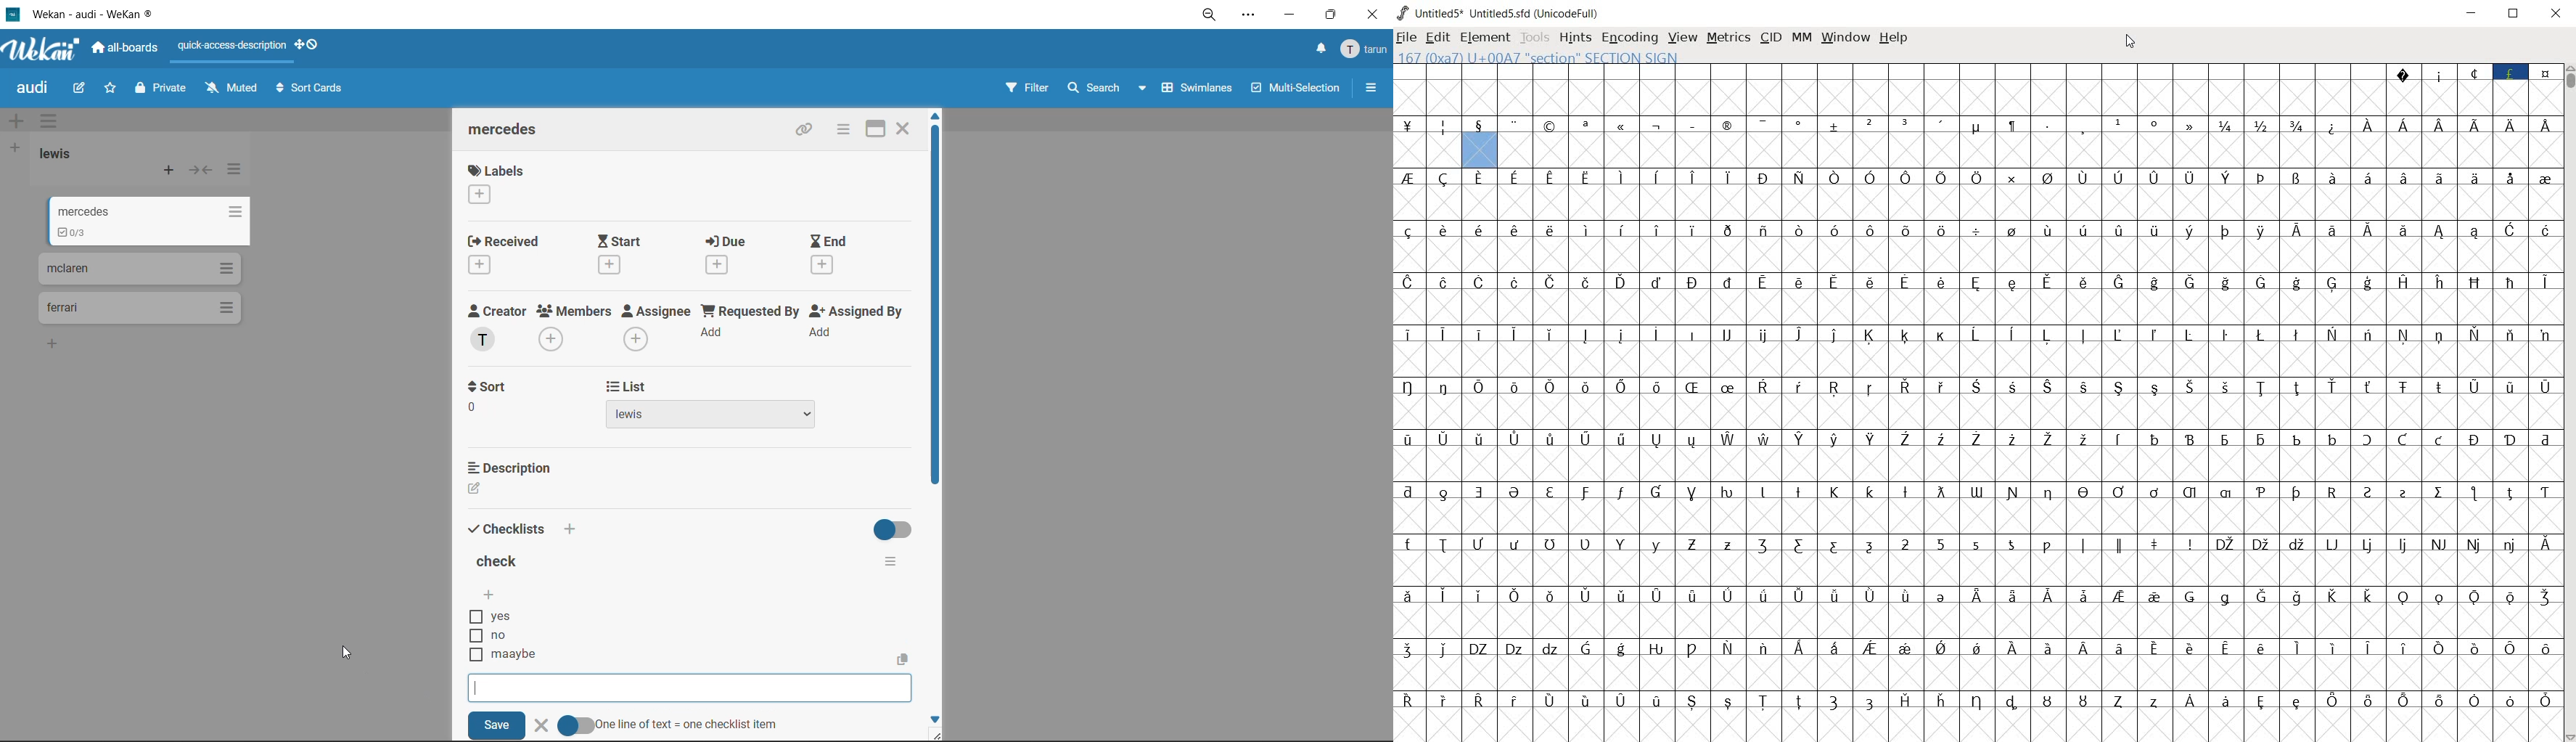 The width and height of the screenshot is (2576, 756). I want to click on special letters, so click(1977, 490).